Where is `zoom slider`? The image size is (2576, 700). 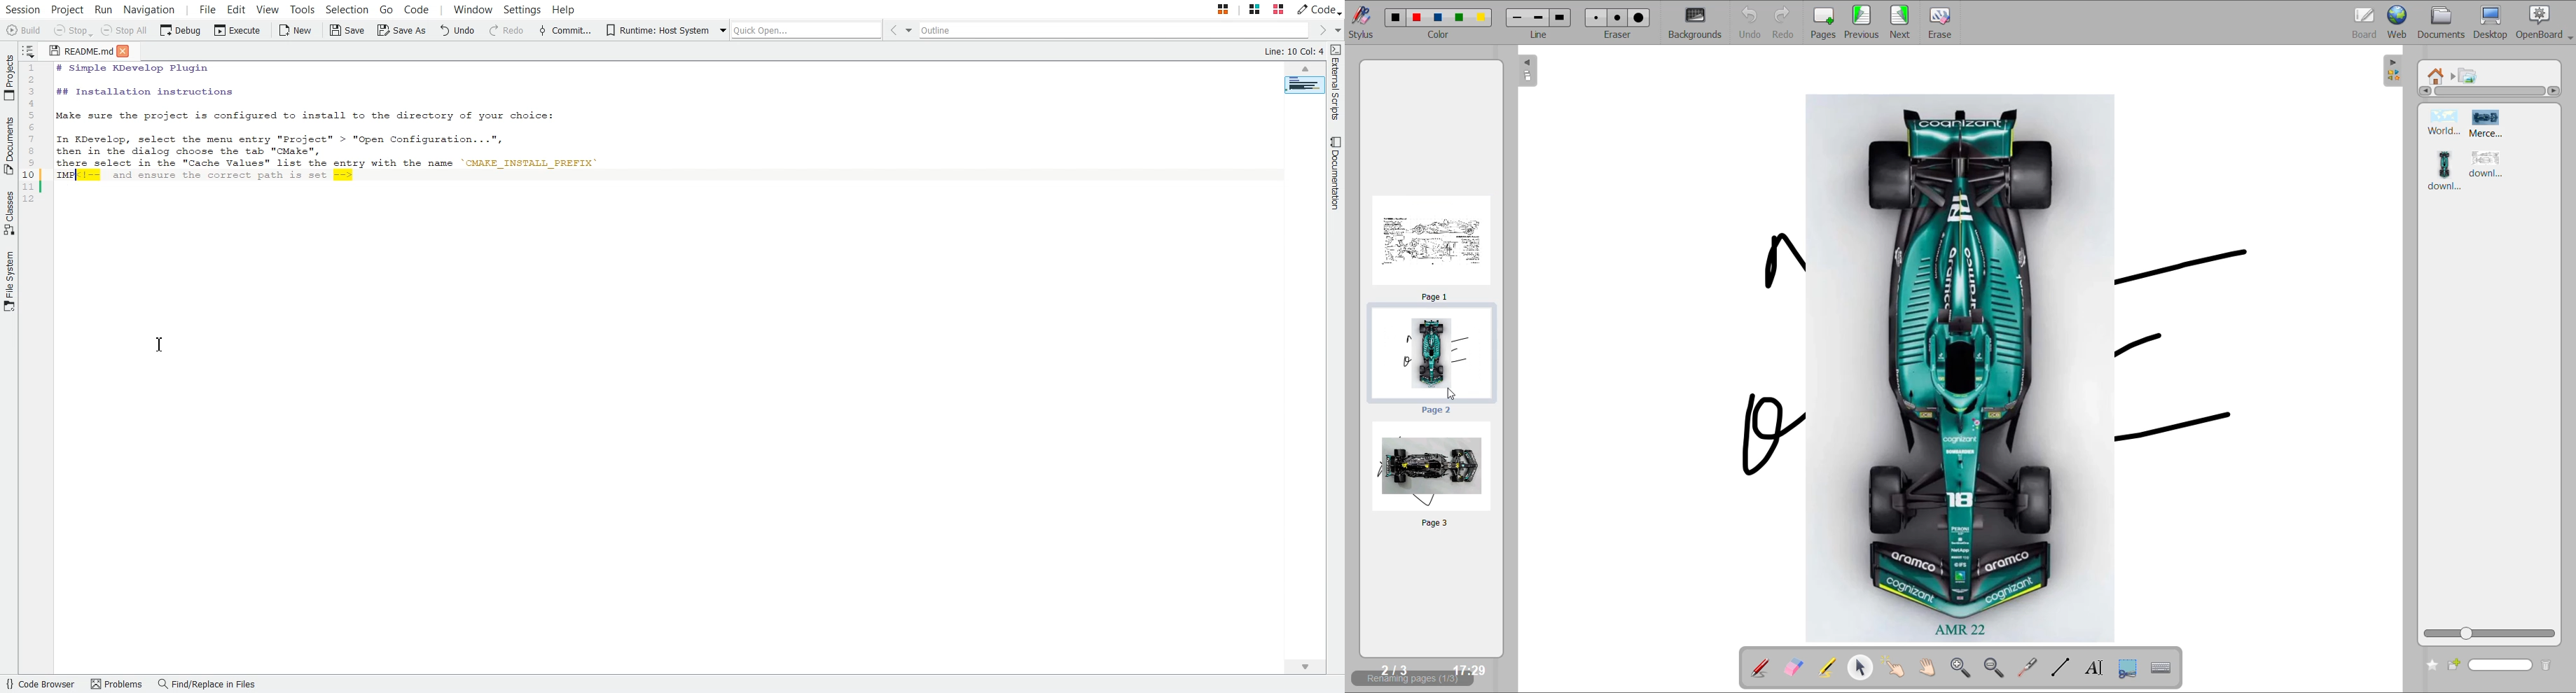
zoom slider is located at coordinates (2489, 632).